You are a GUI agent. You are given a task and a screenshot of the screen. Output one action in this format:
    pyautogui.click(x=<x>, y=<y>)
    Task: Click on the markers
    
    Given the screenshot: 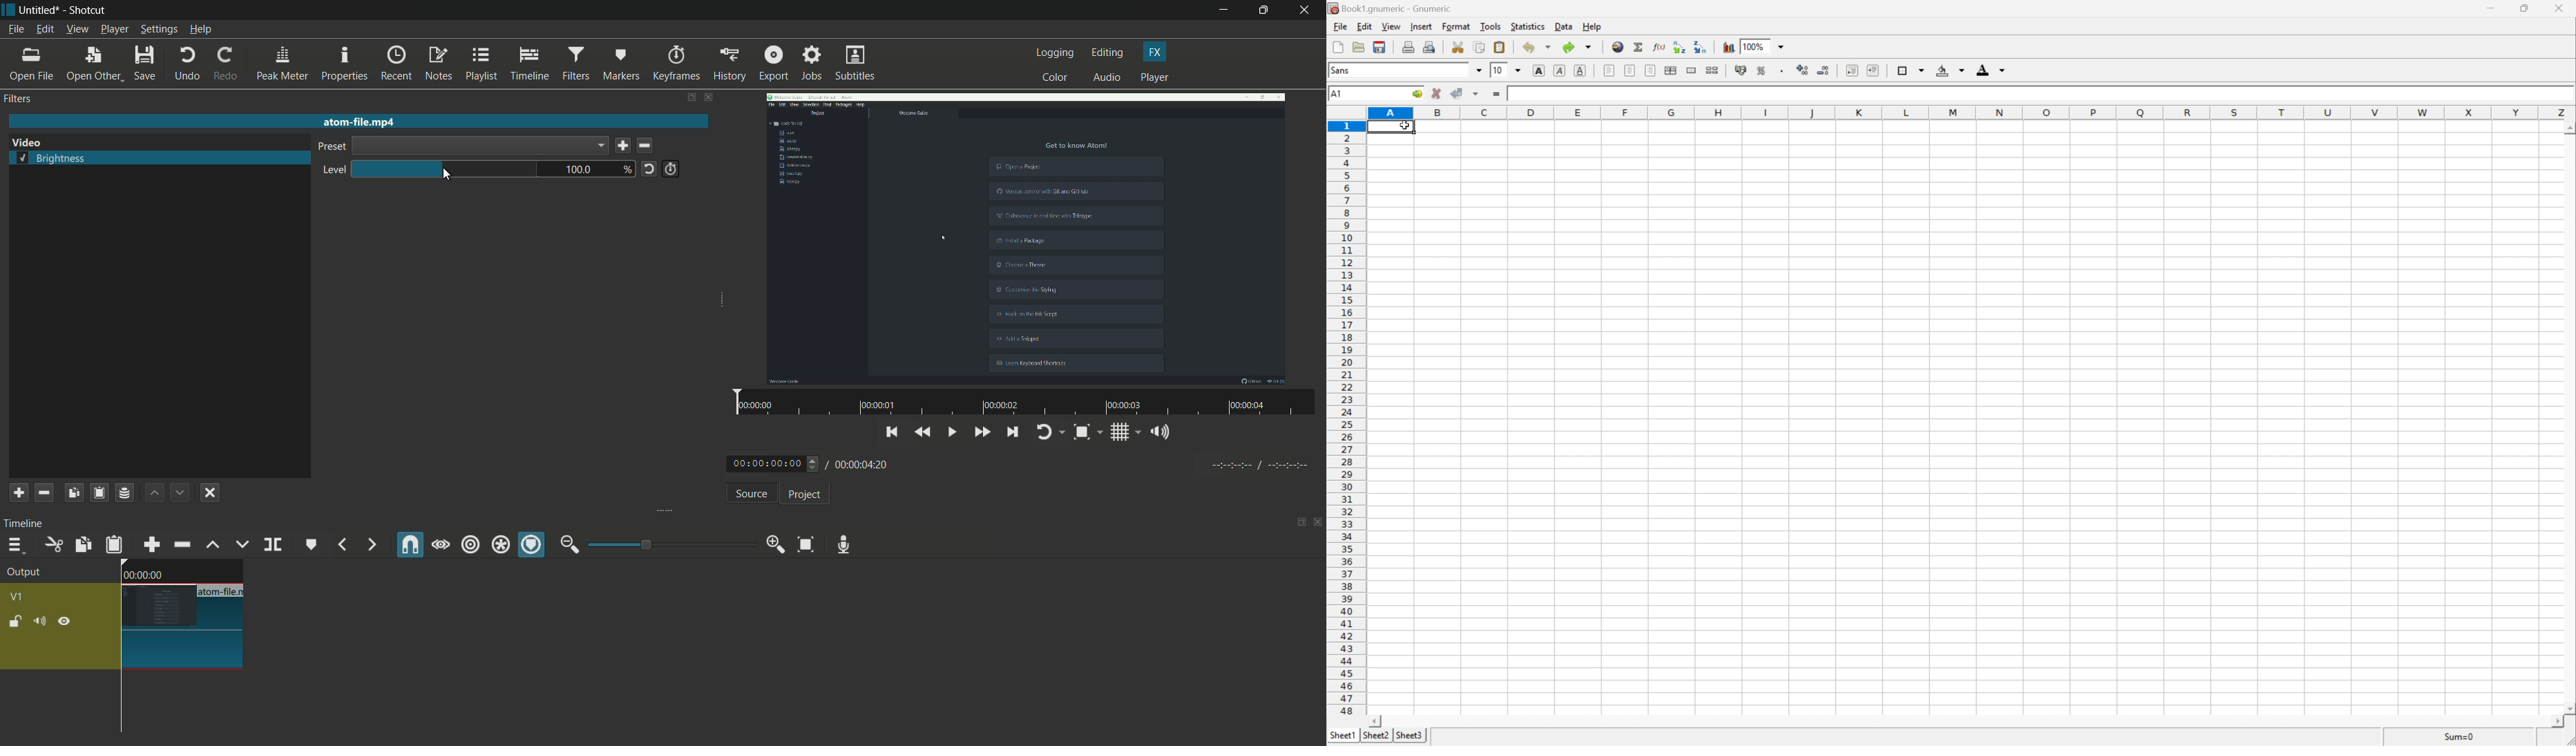 What is the action you would take?
    pyautogui.click(x=621, y=63)
    